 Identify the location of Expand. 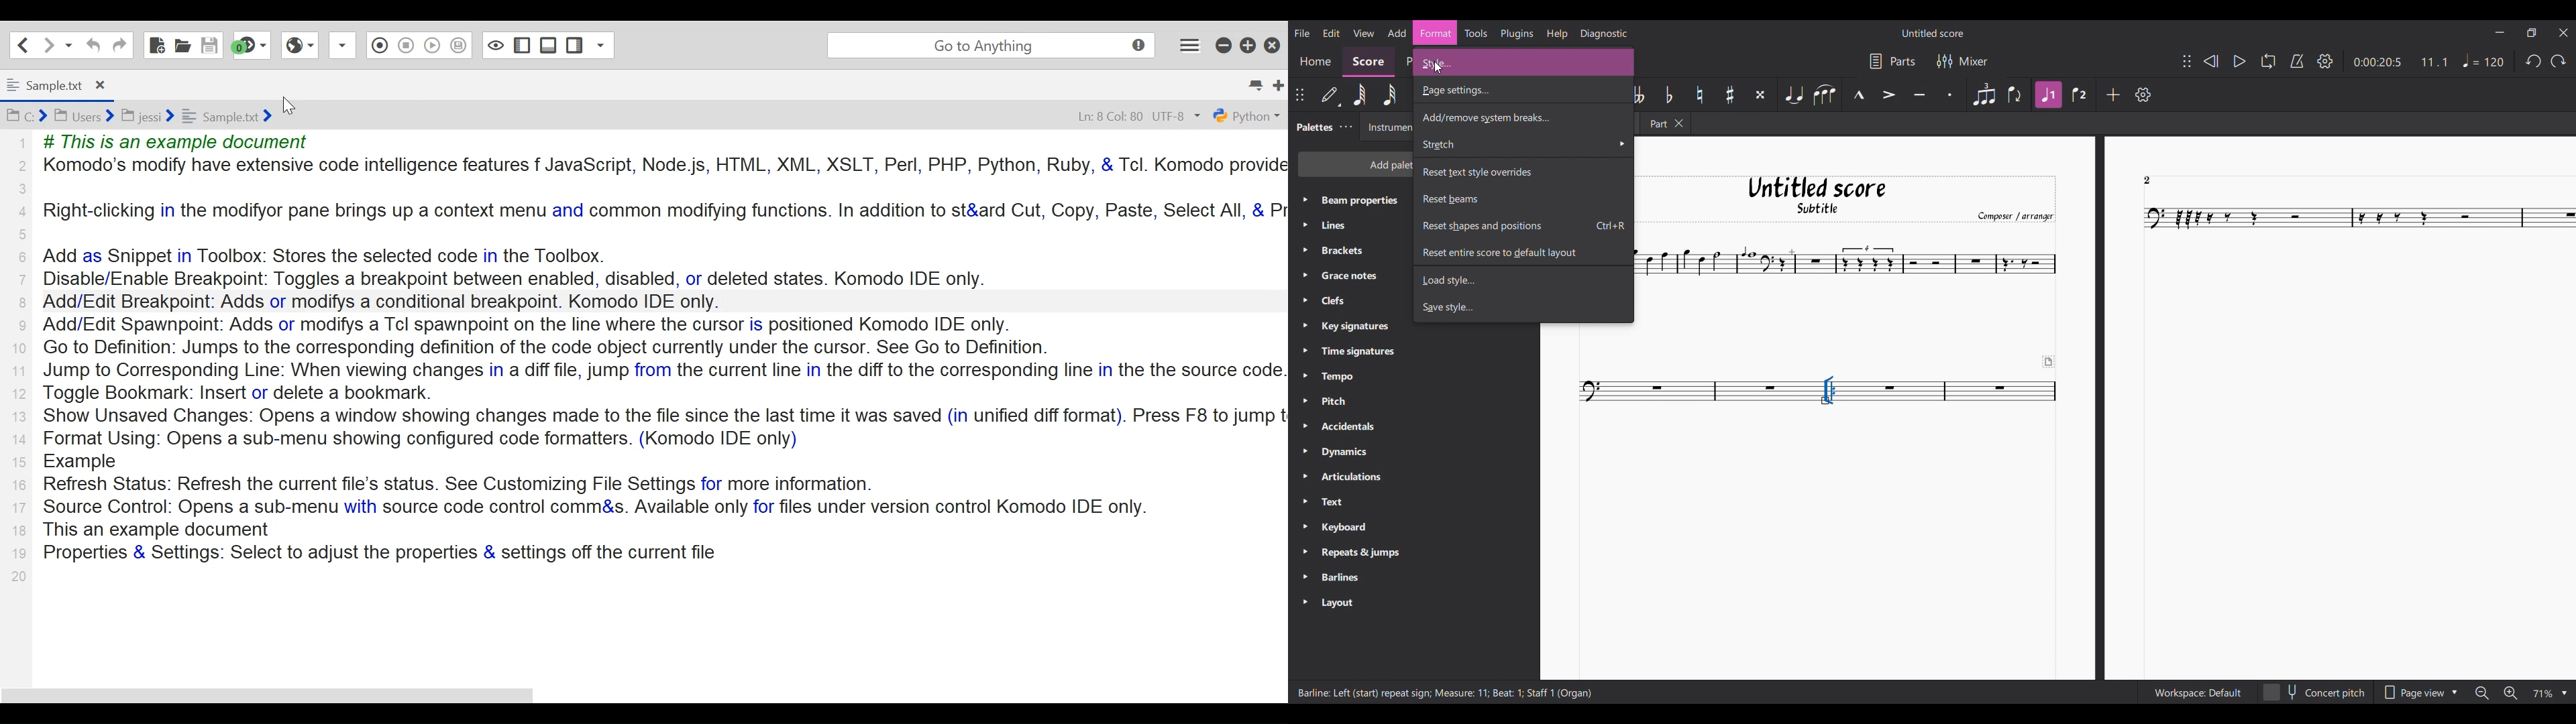
(1305, 402).